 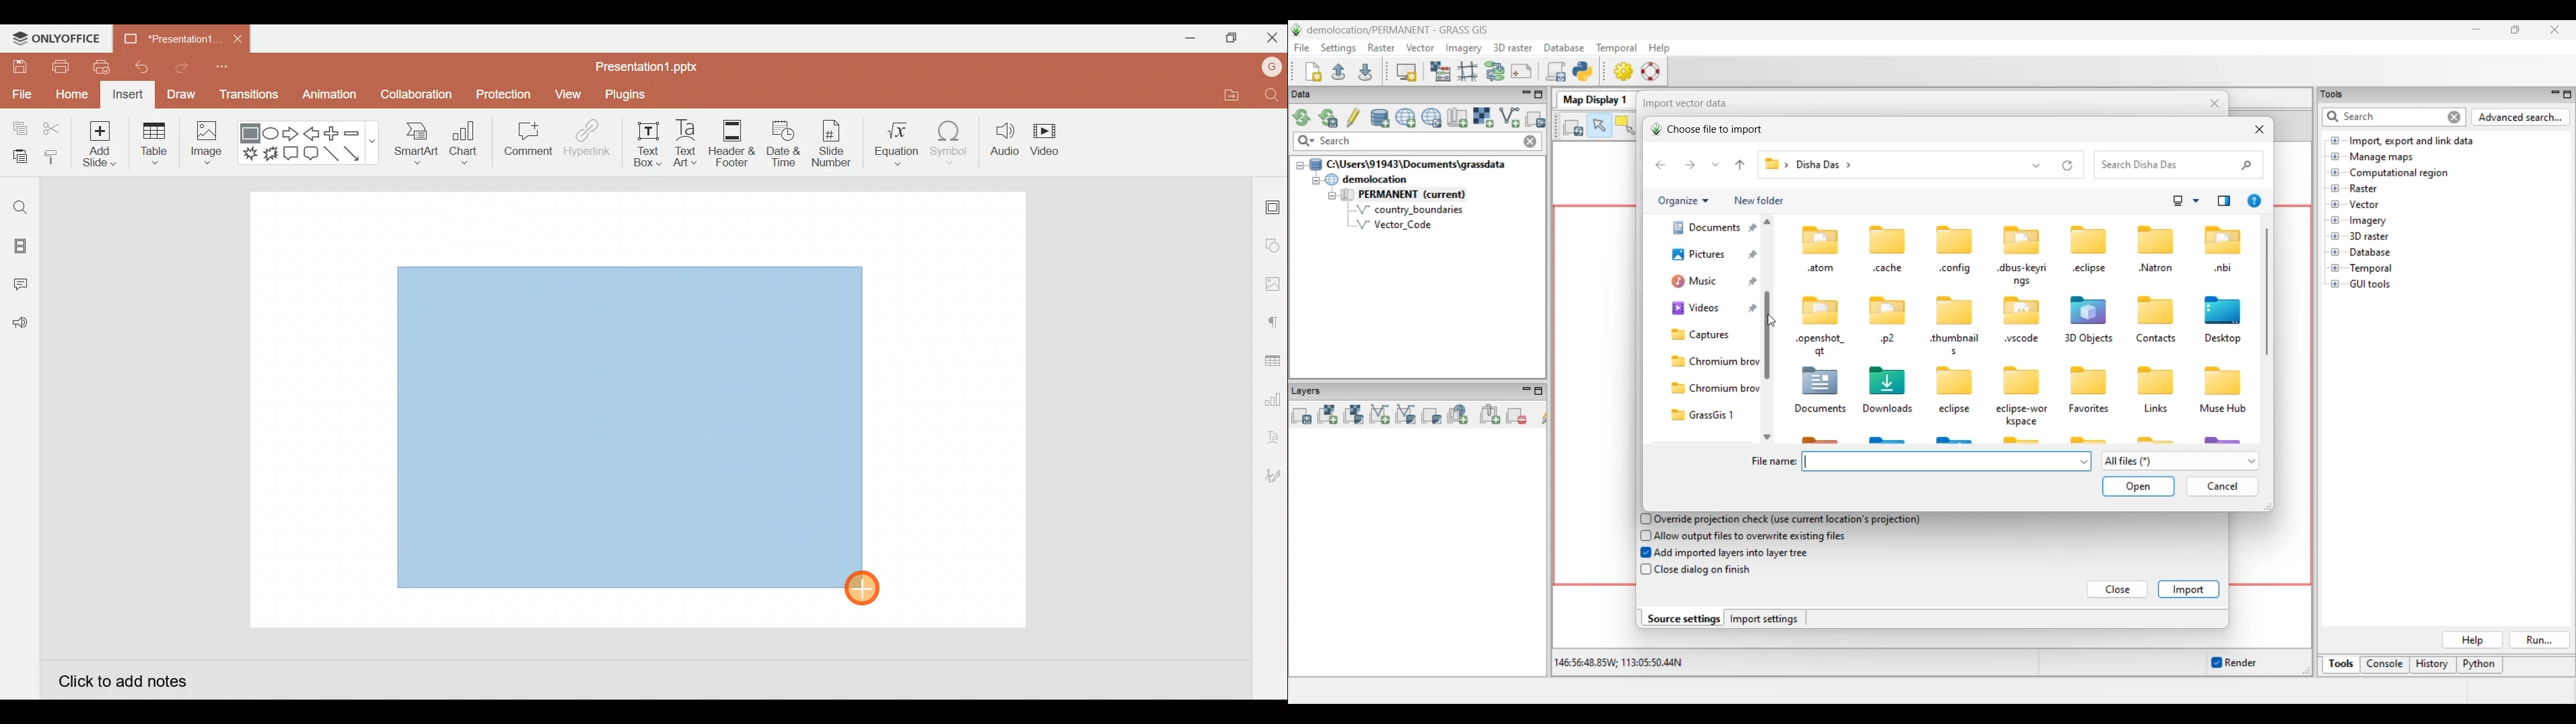 I want to click on Right arrow, so click(x=290, y=134).